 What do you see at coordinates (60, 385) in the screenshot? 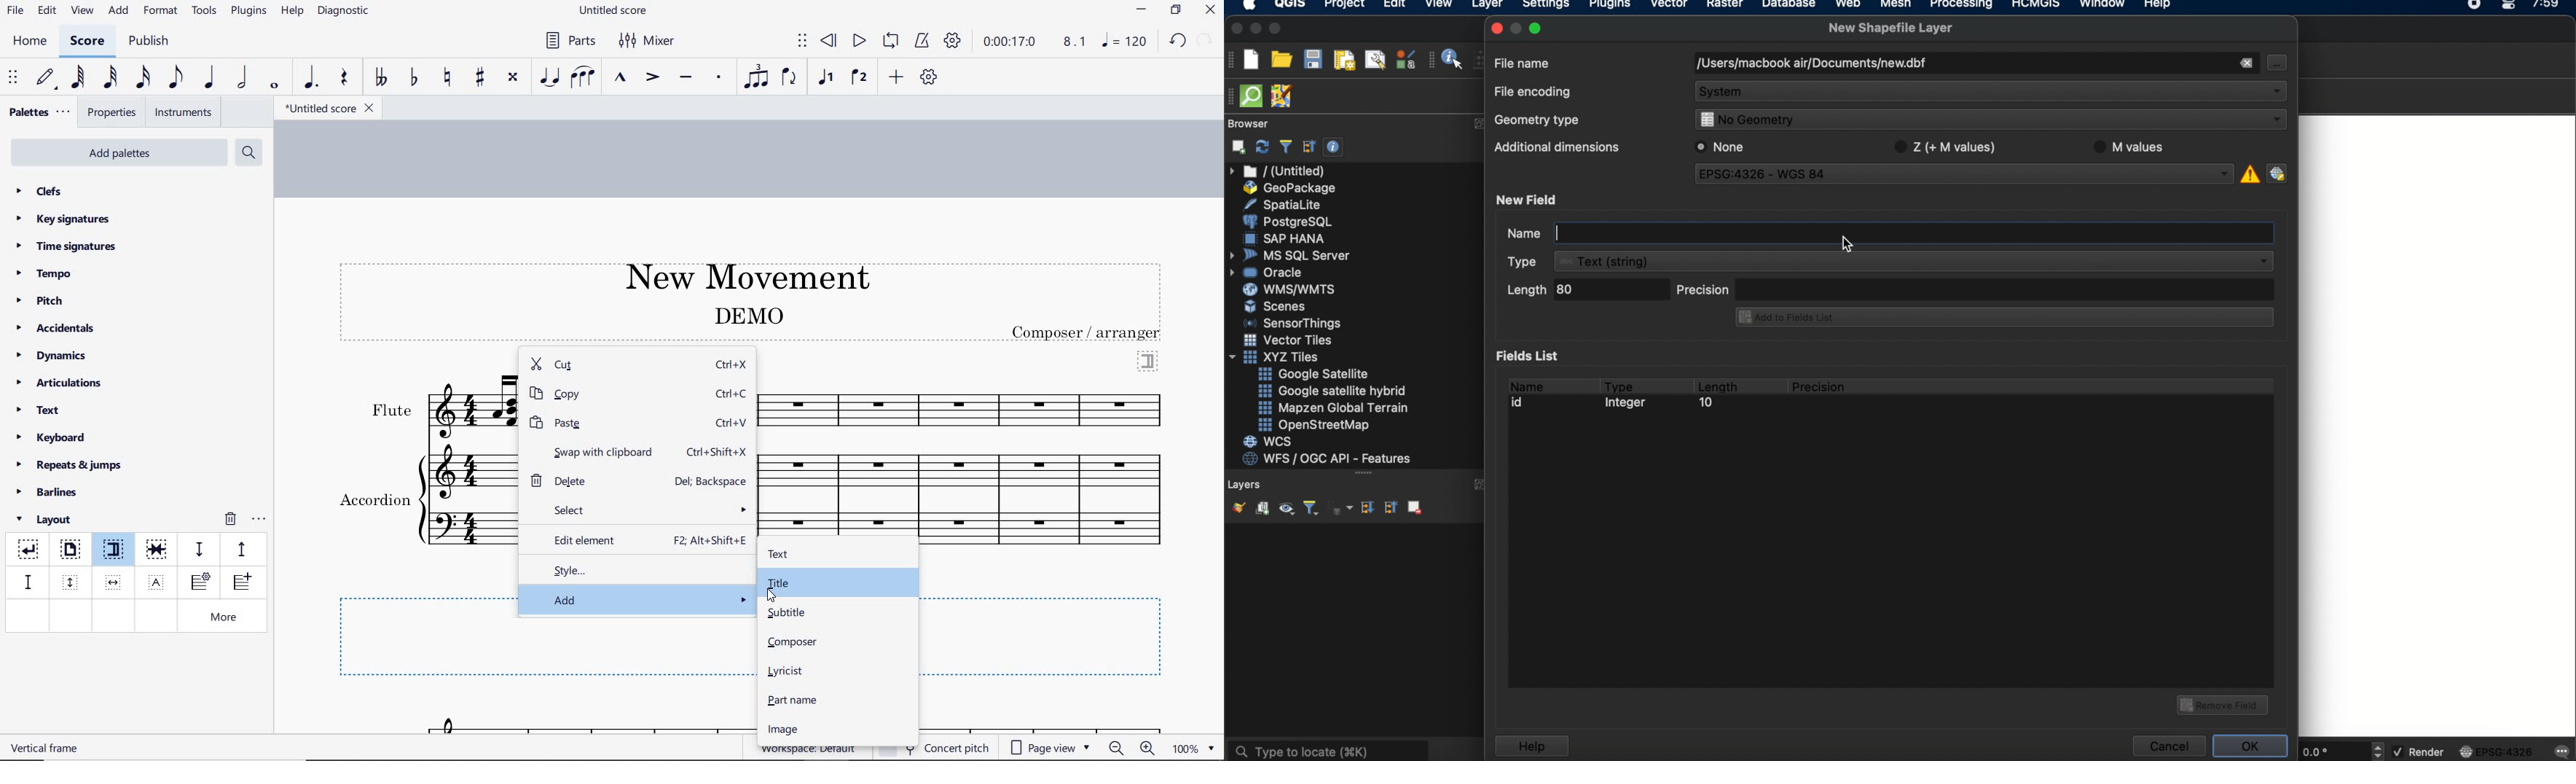
I see `articulations` at bounding box center [60, 385].